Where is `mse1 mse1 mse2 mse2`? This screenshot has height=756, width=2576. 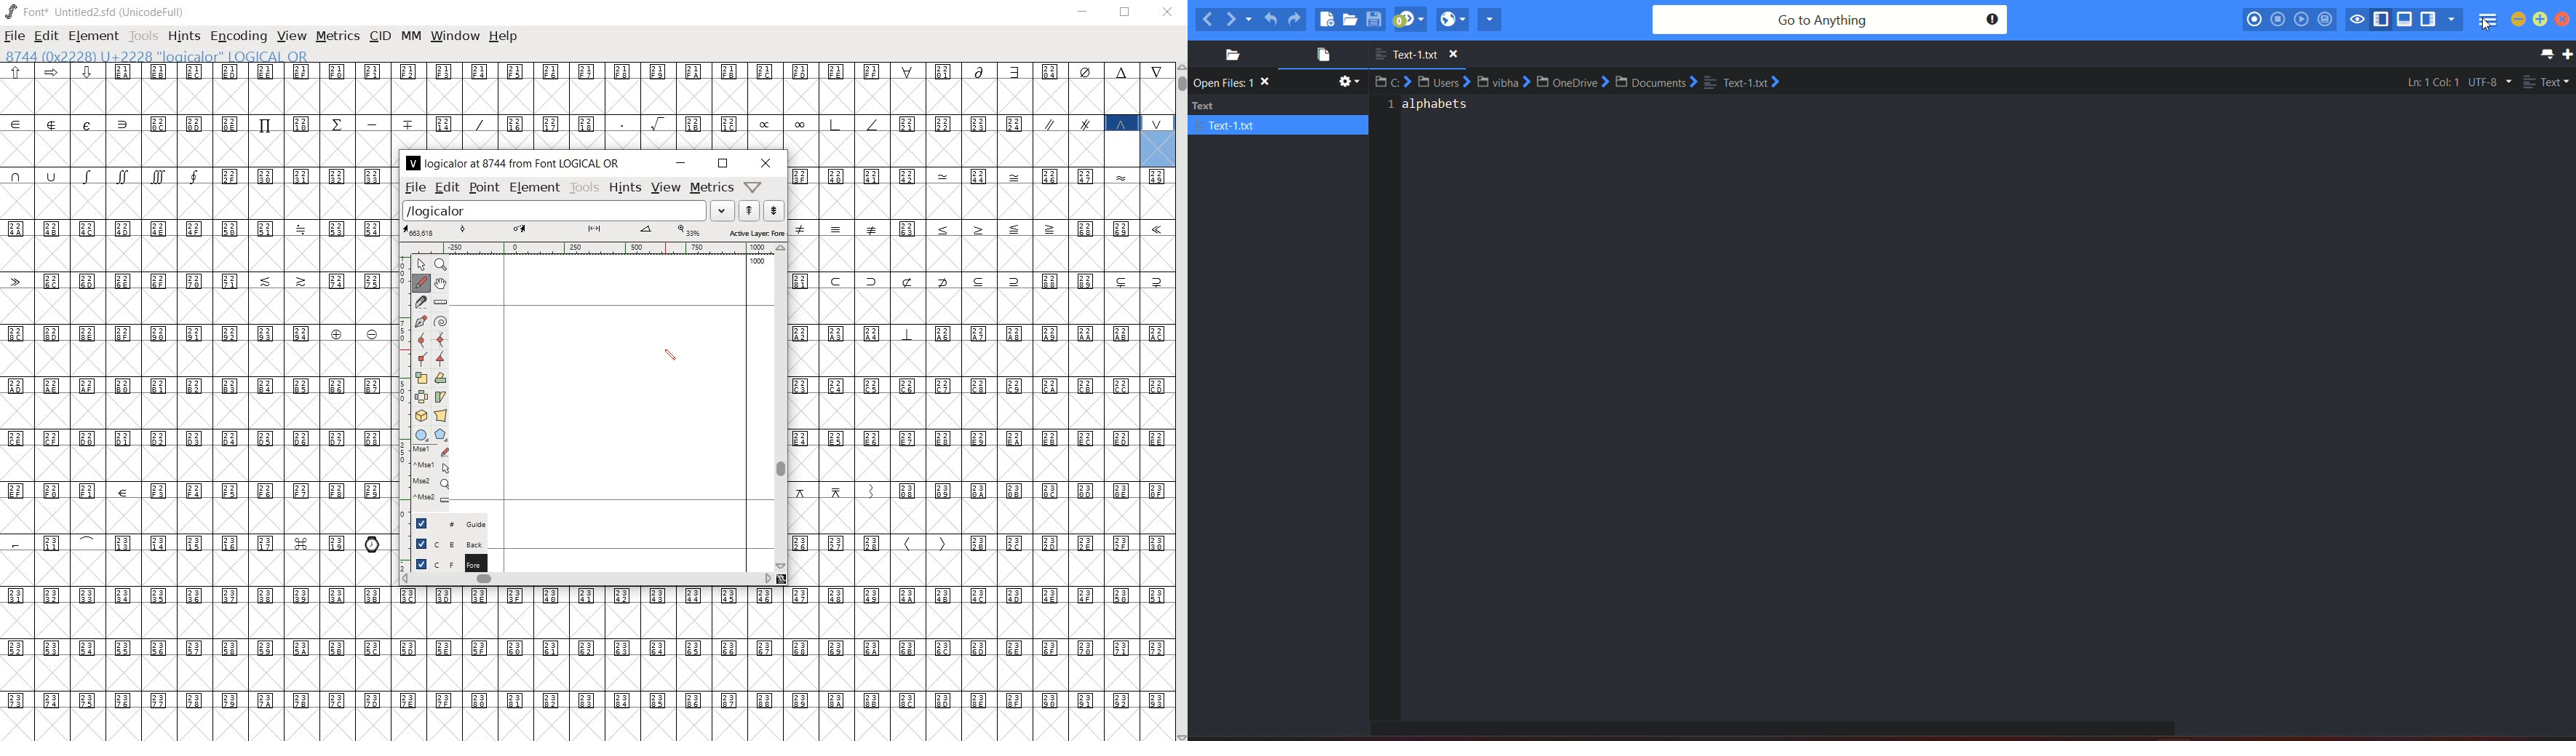
mse1 mse1 mse2 mse2 is located at coordinates (426, 476).